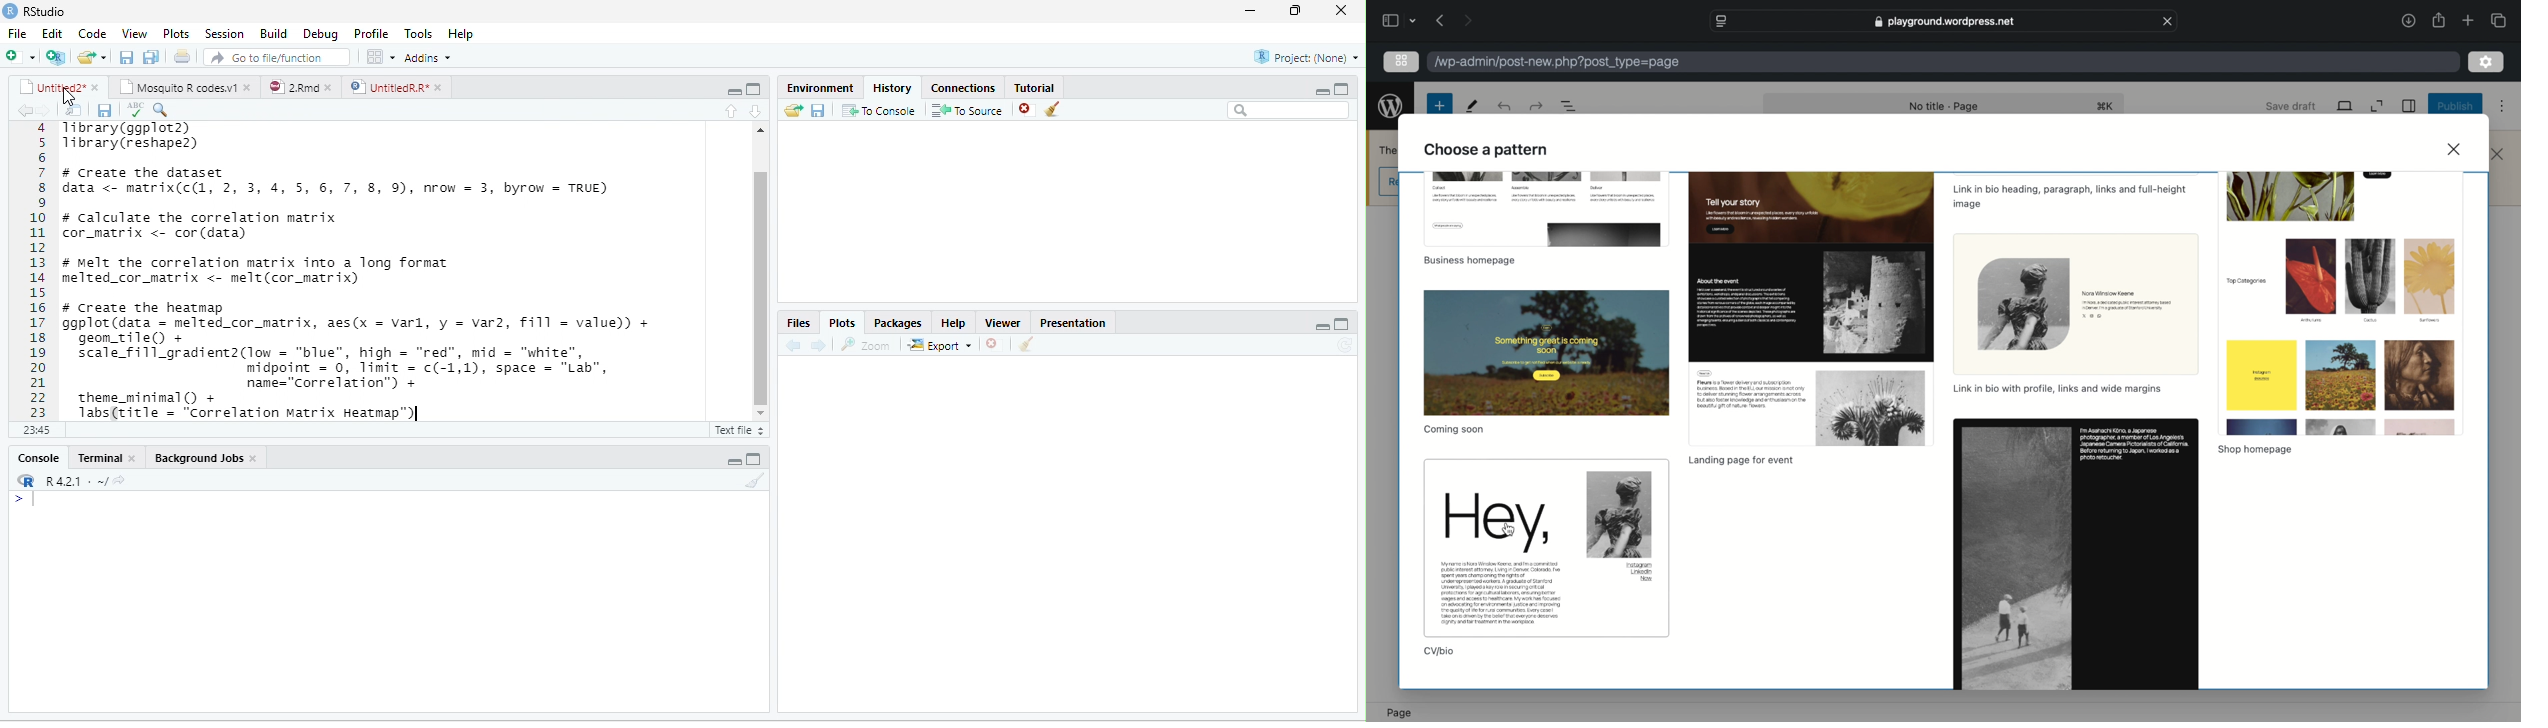 This screenshot has height=728, width=2548. Describe the element at coordinates (961, 86) in the screenshot. I see `connections` at that location.